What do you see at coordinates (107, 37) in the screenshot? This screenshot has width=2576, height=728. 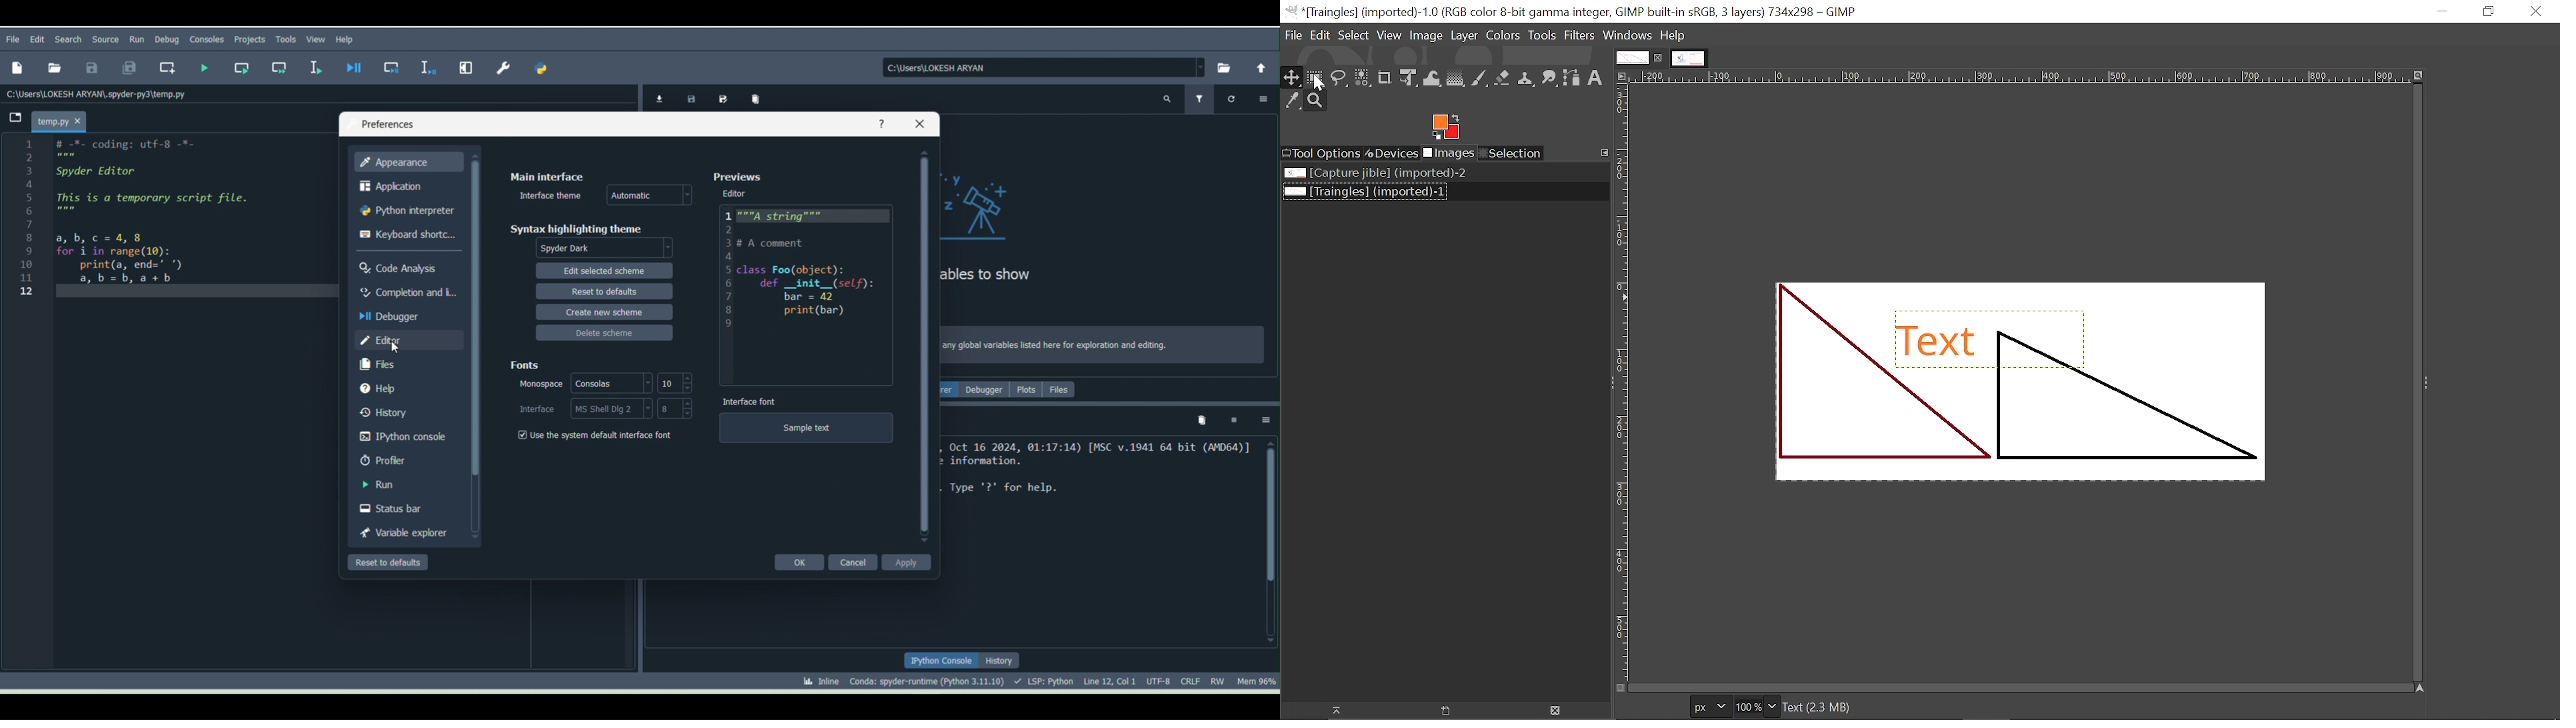 I see `Source` at bounding box center [107, 37].